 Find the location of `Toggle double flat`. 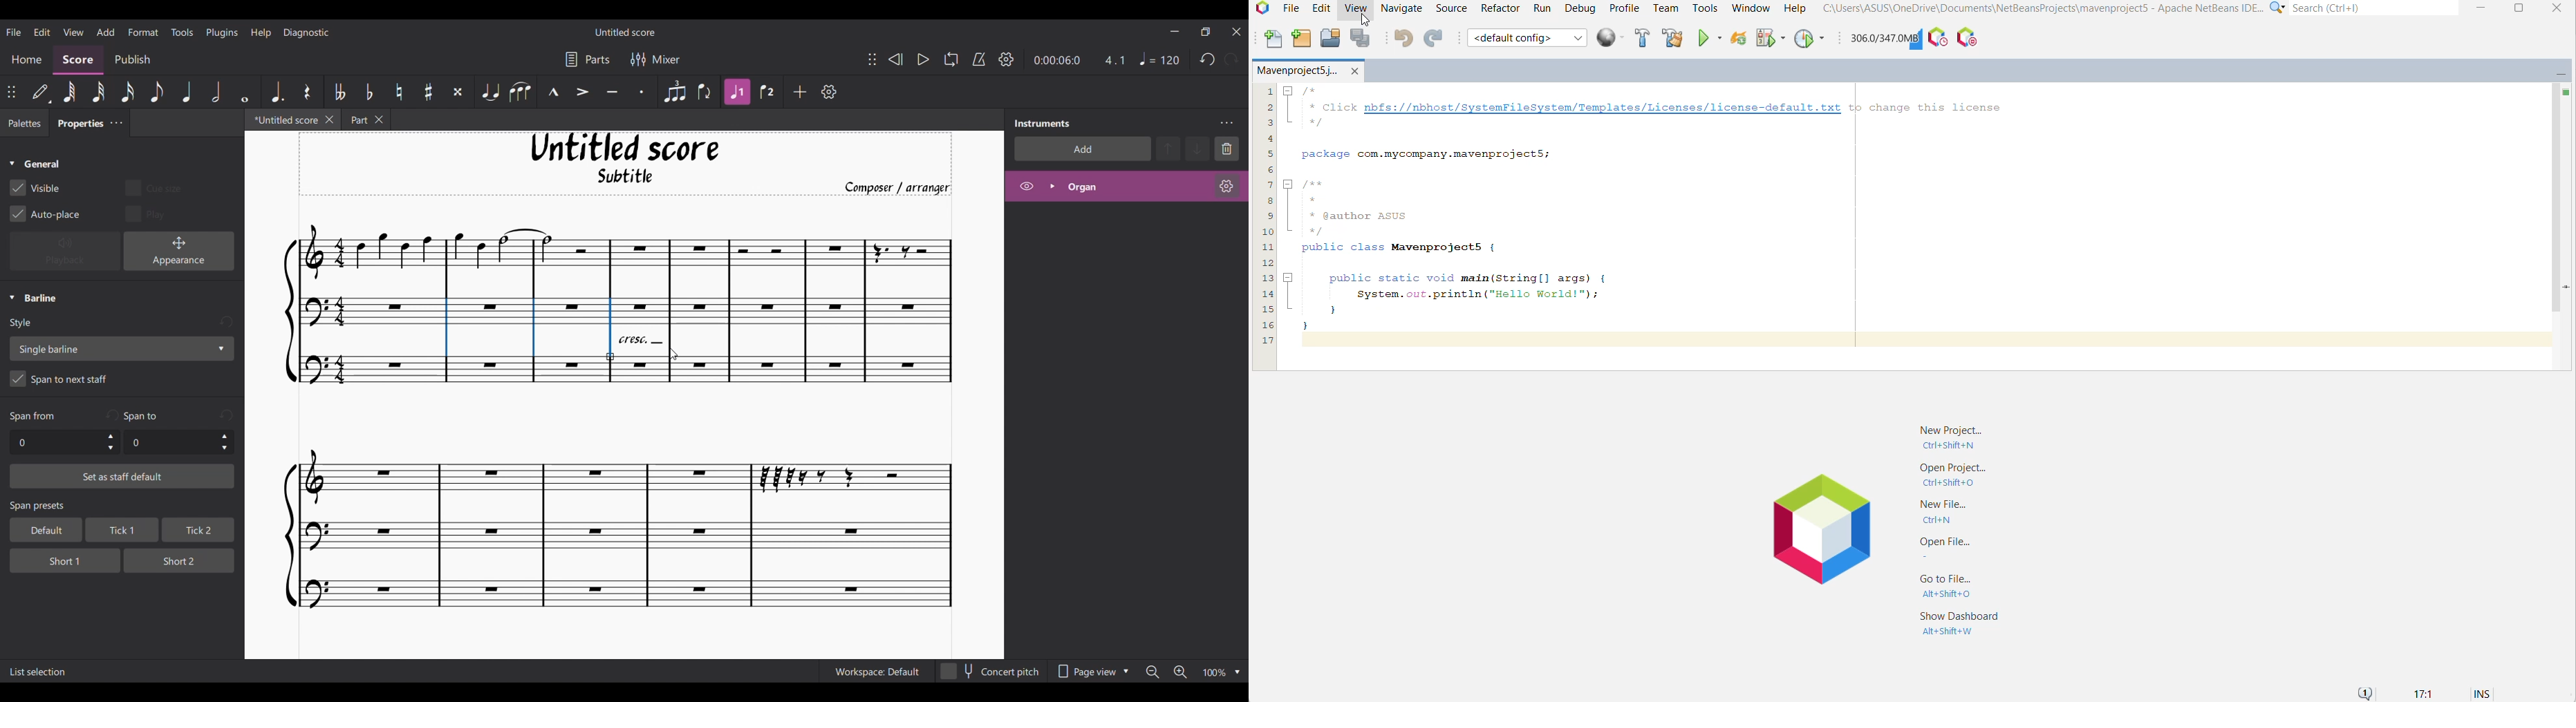

Toggle double flat is located at coordinates (338, 92).